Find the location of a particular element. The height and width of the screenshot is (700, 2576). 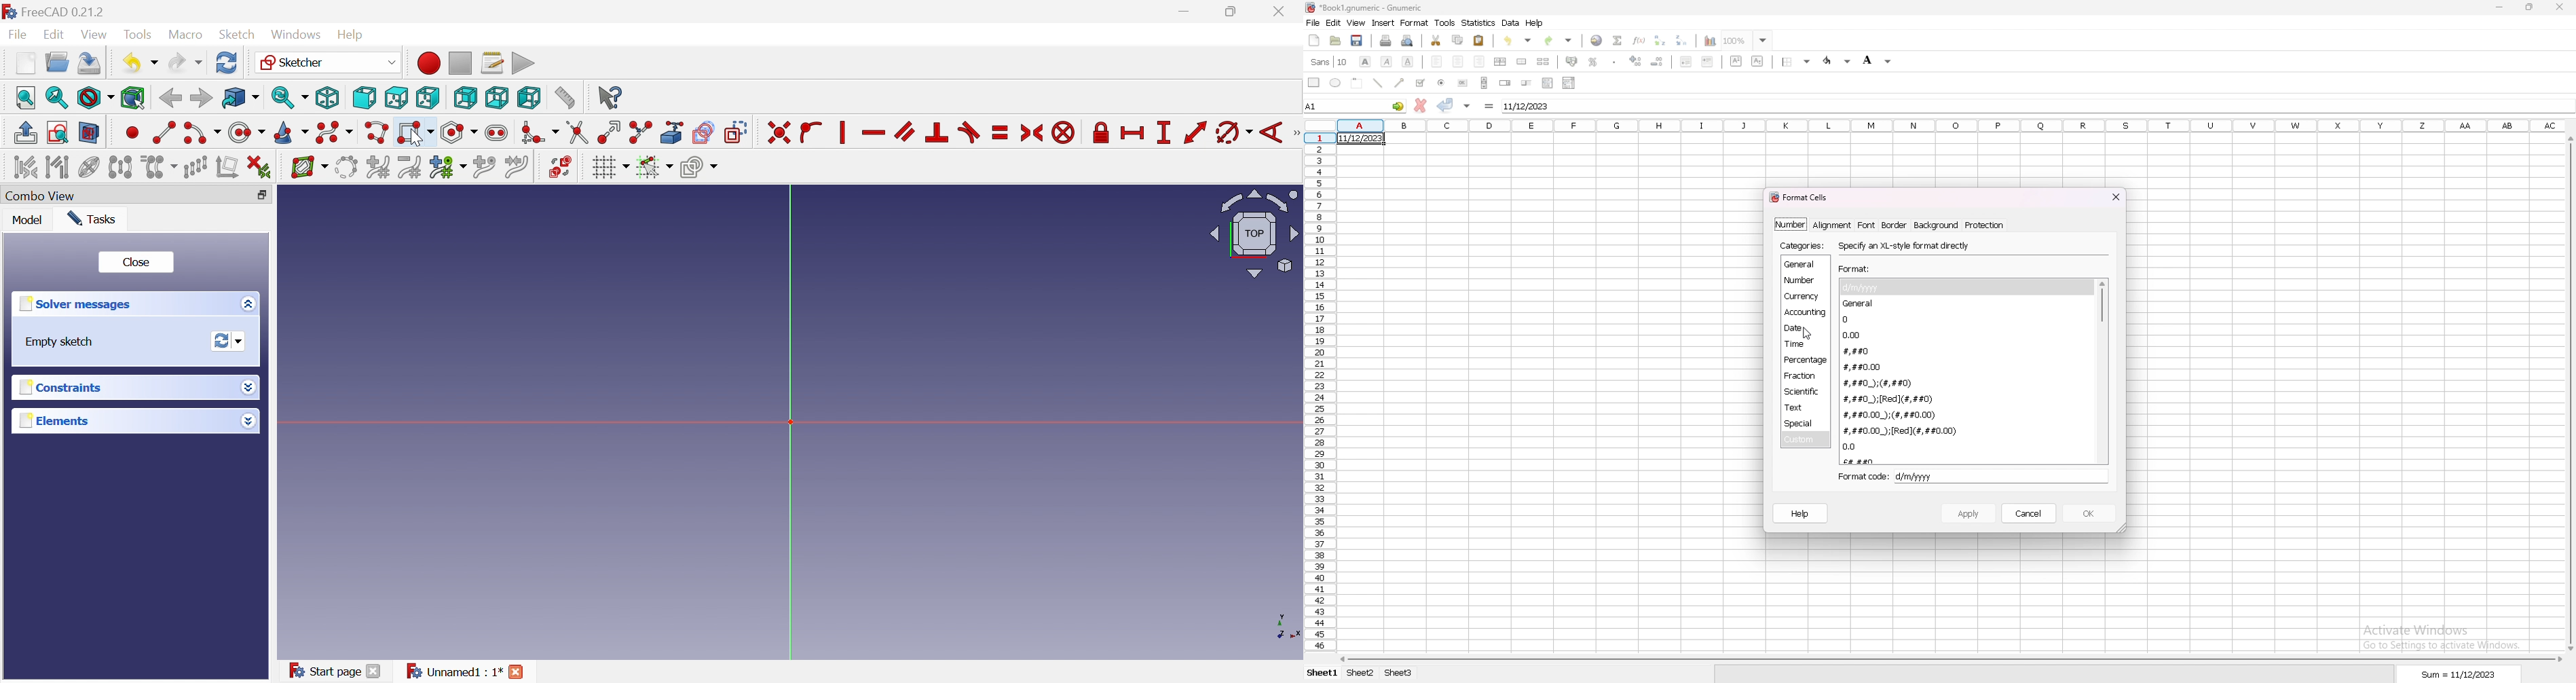

increase indent is located at coordinates (1708, 62).